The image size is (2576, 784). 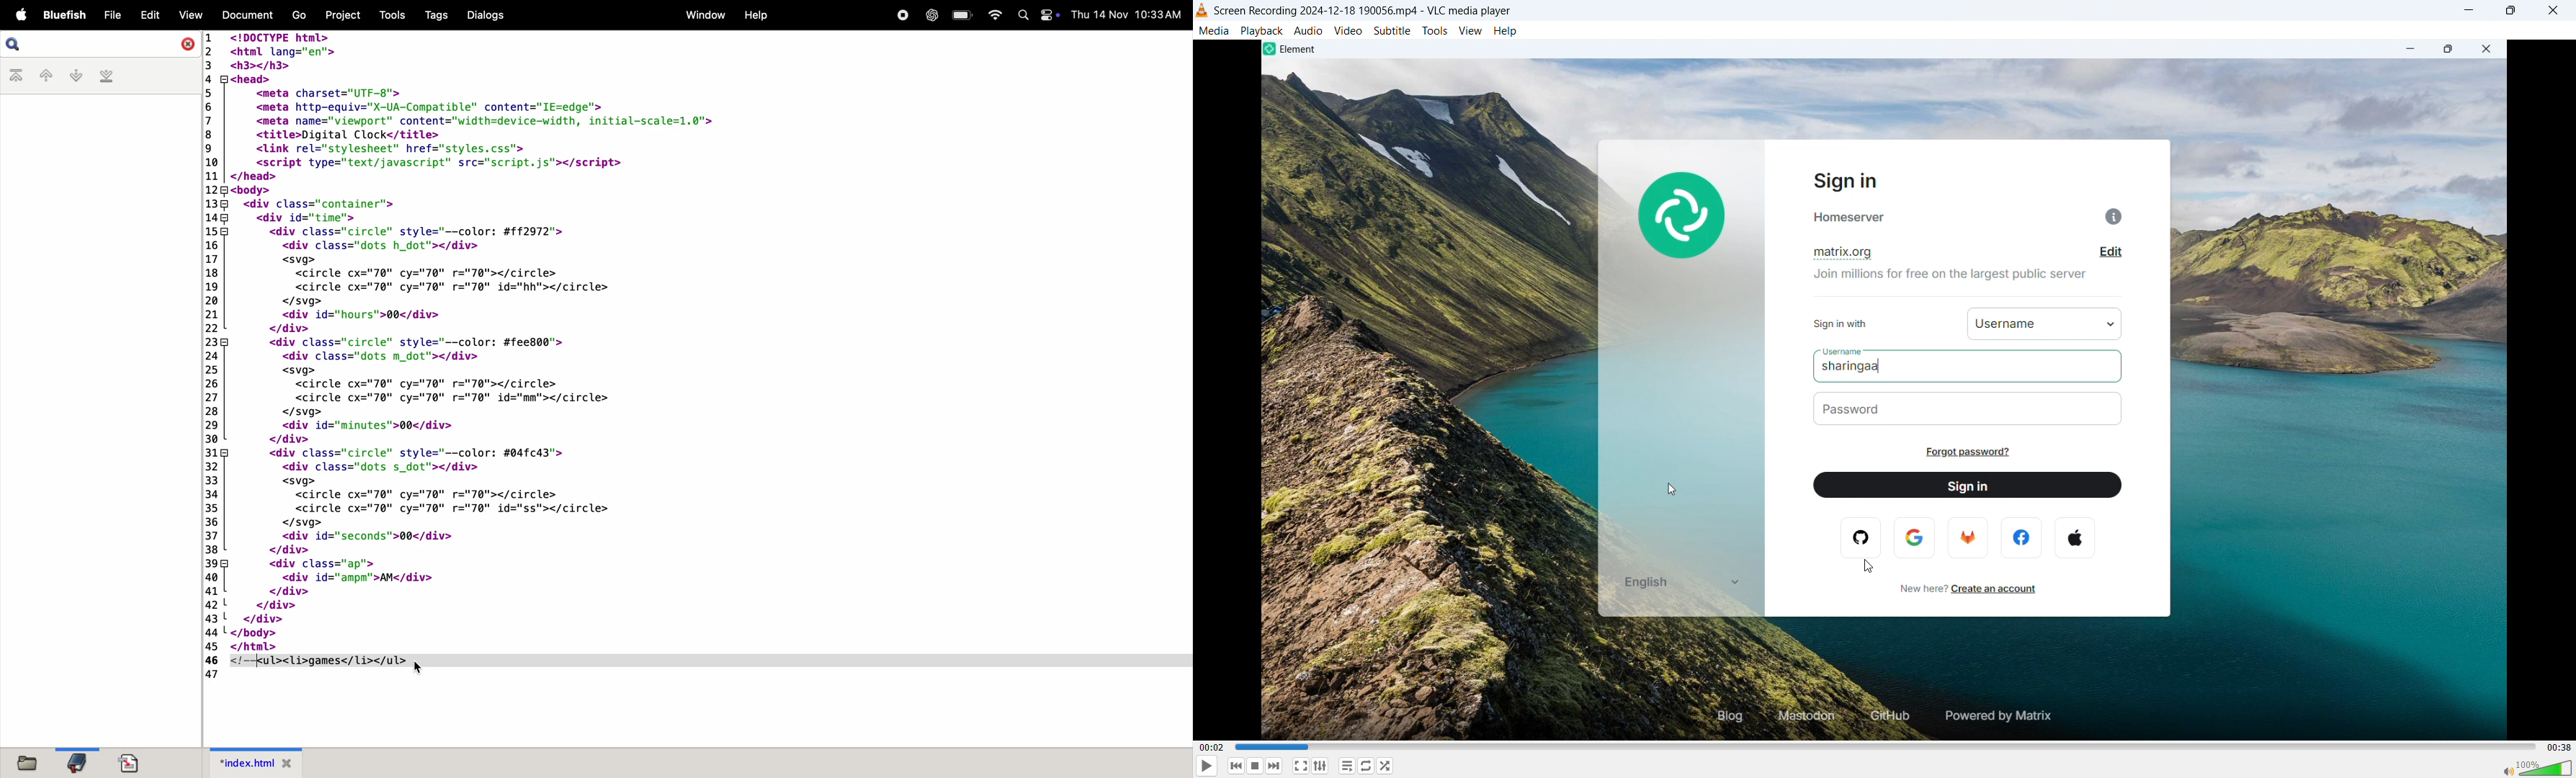 What do you see at coordinates (107, 77) in the screenshot?
I see `last bookmark` at bounding box center [107, 77].